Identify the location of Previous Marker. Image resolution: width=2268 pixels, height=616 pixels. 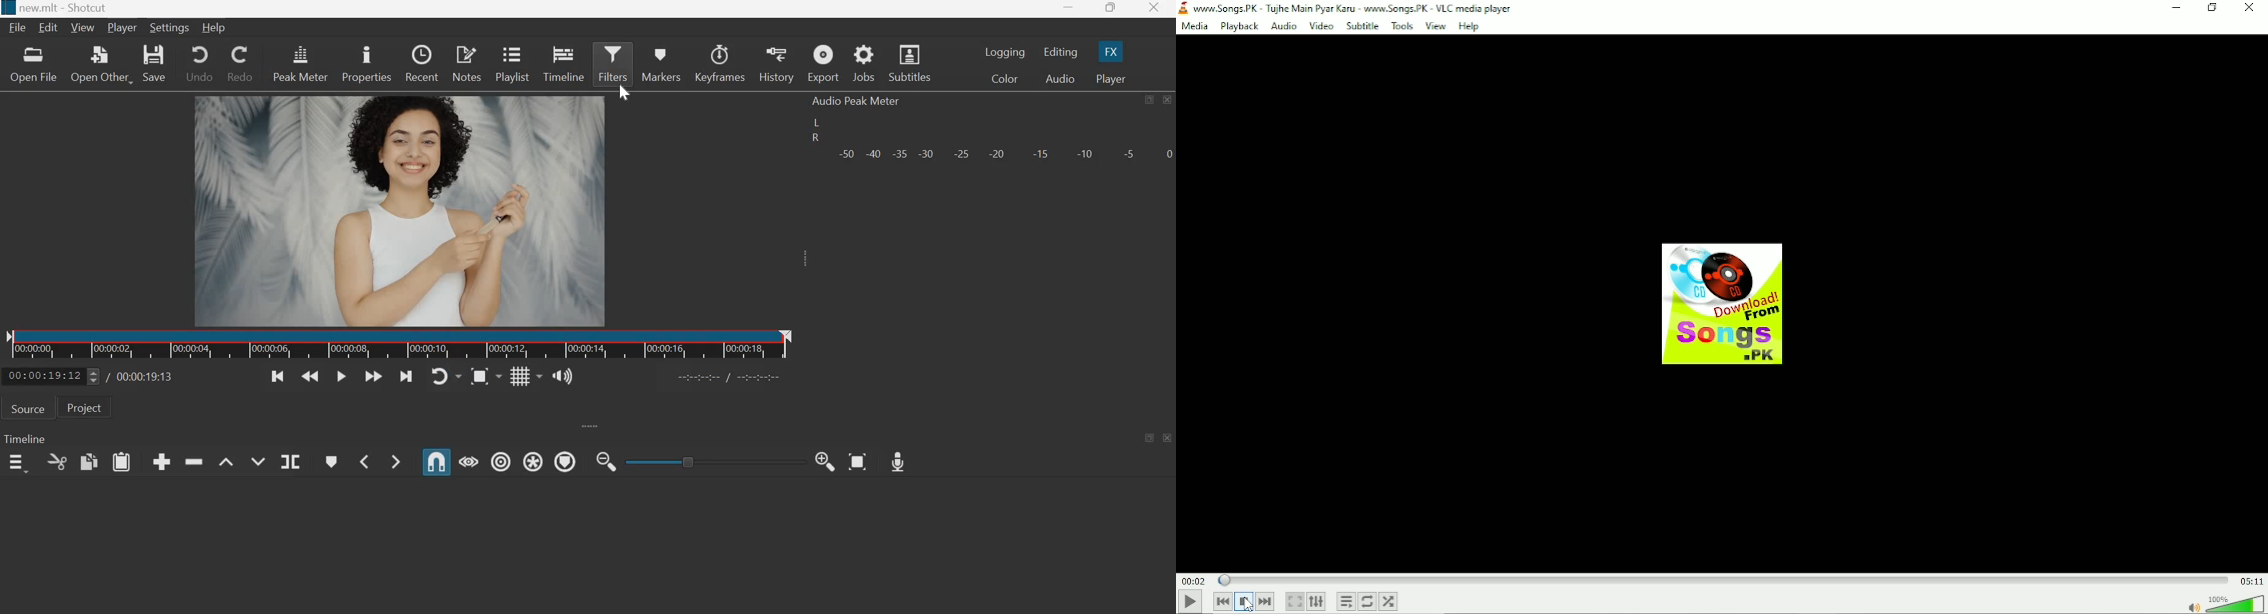
(364, 461).